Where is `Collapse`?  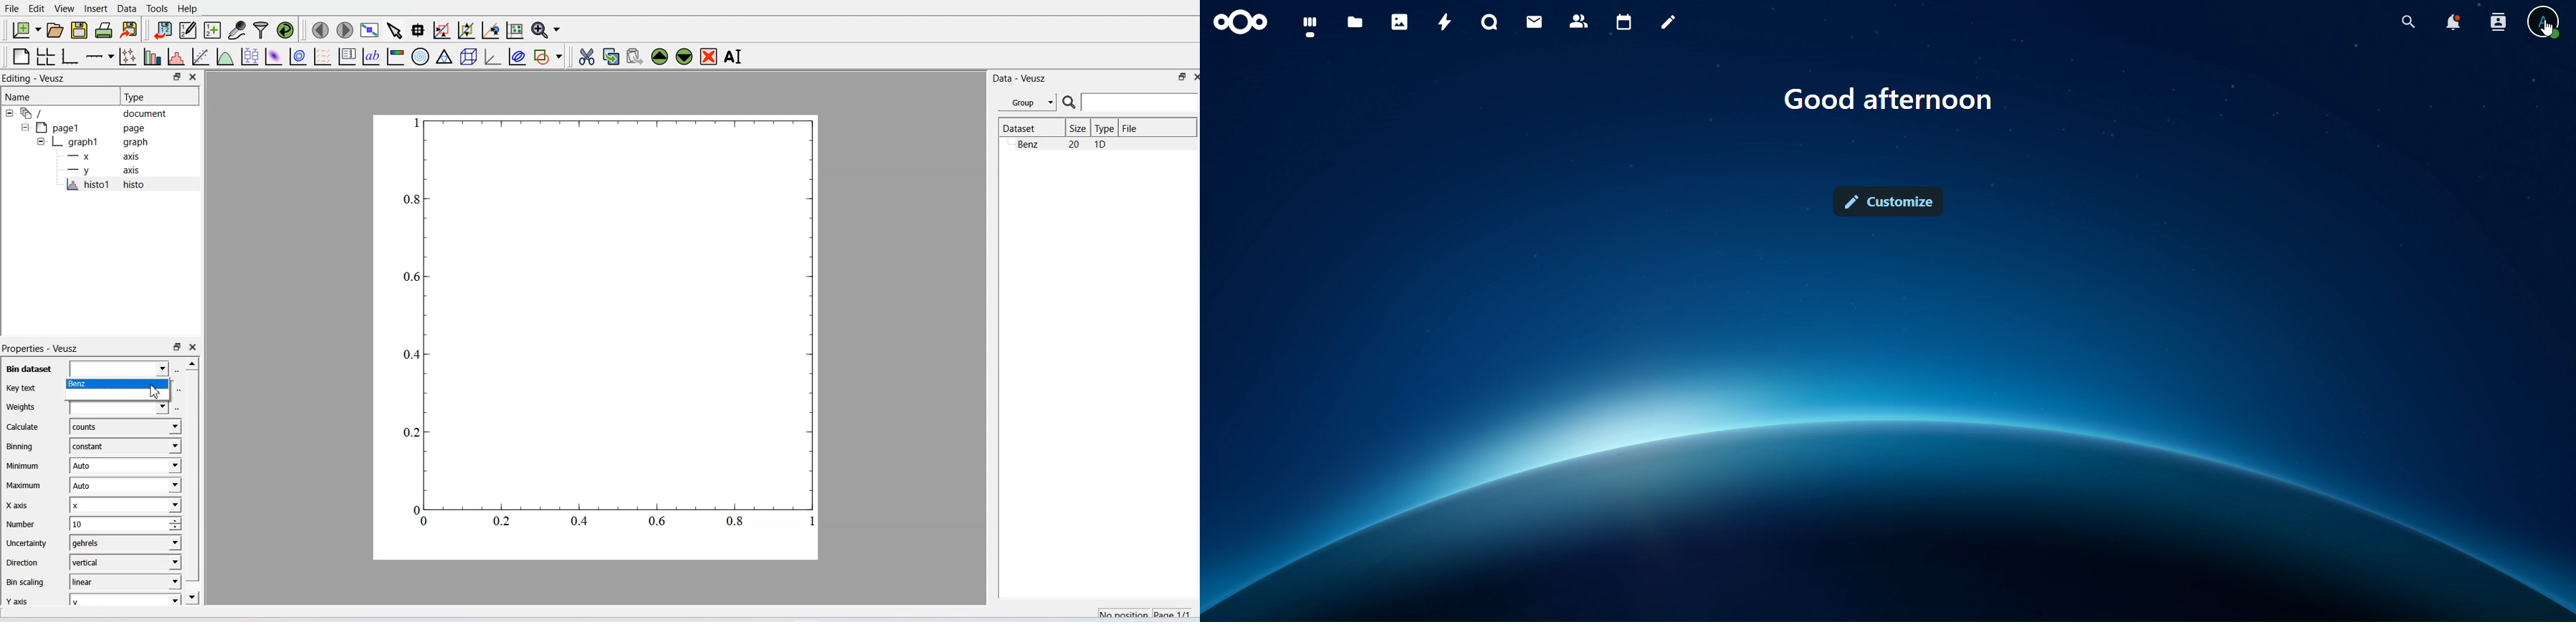 Collapse is located at coordinates (38, 141).